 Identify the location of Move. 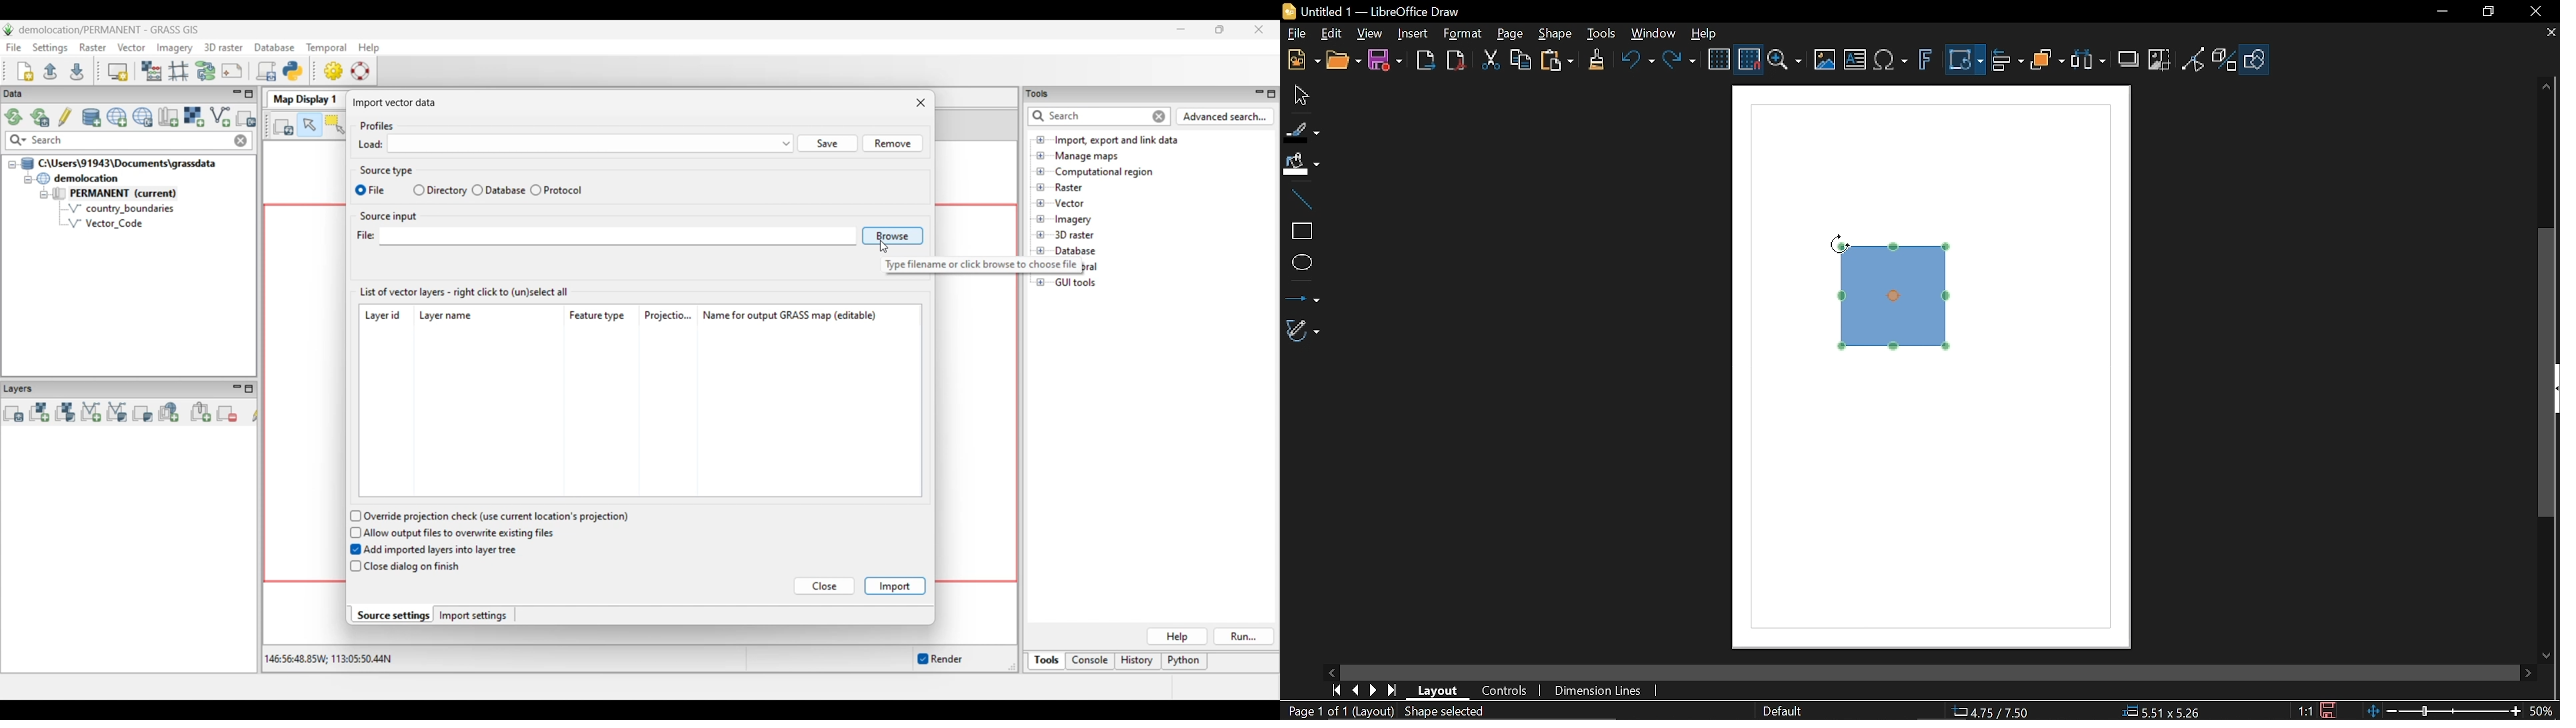
(1300, 94).